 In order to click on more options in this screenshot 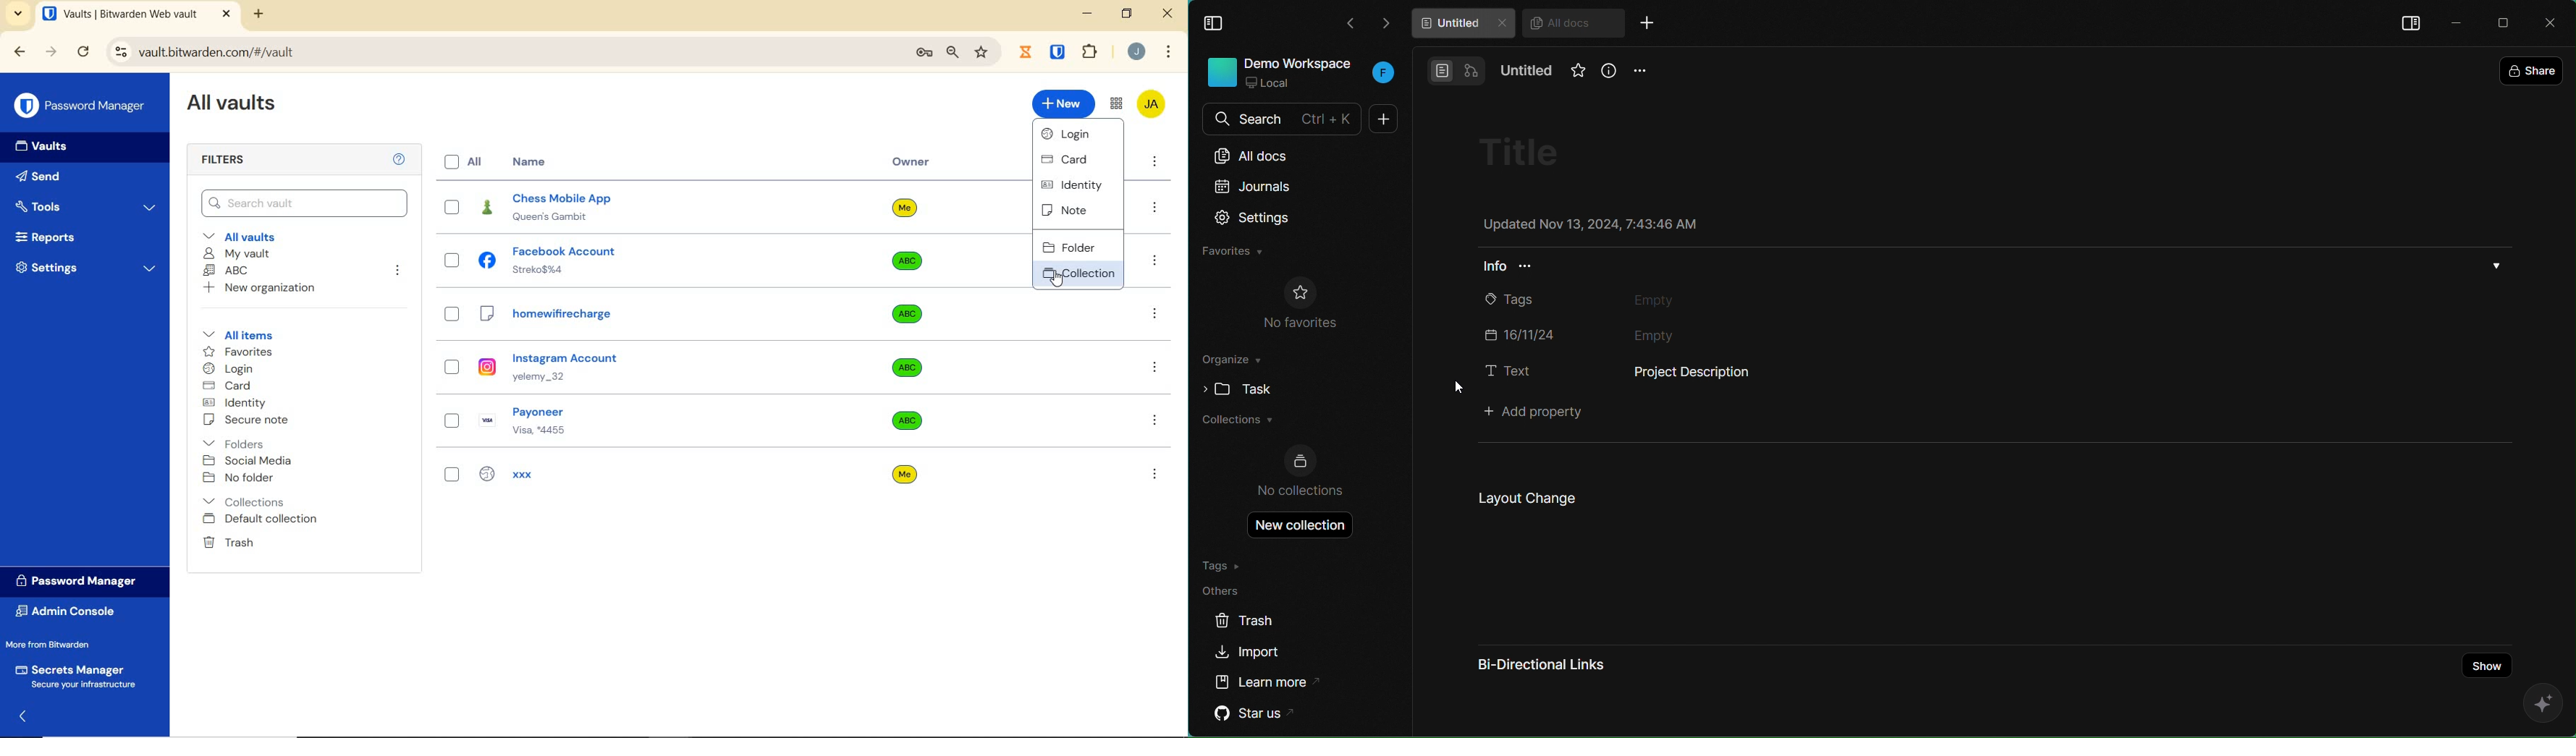, I will do `click(1156, 209)`.